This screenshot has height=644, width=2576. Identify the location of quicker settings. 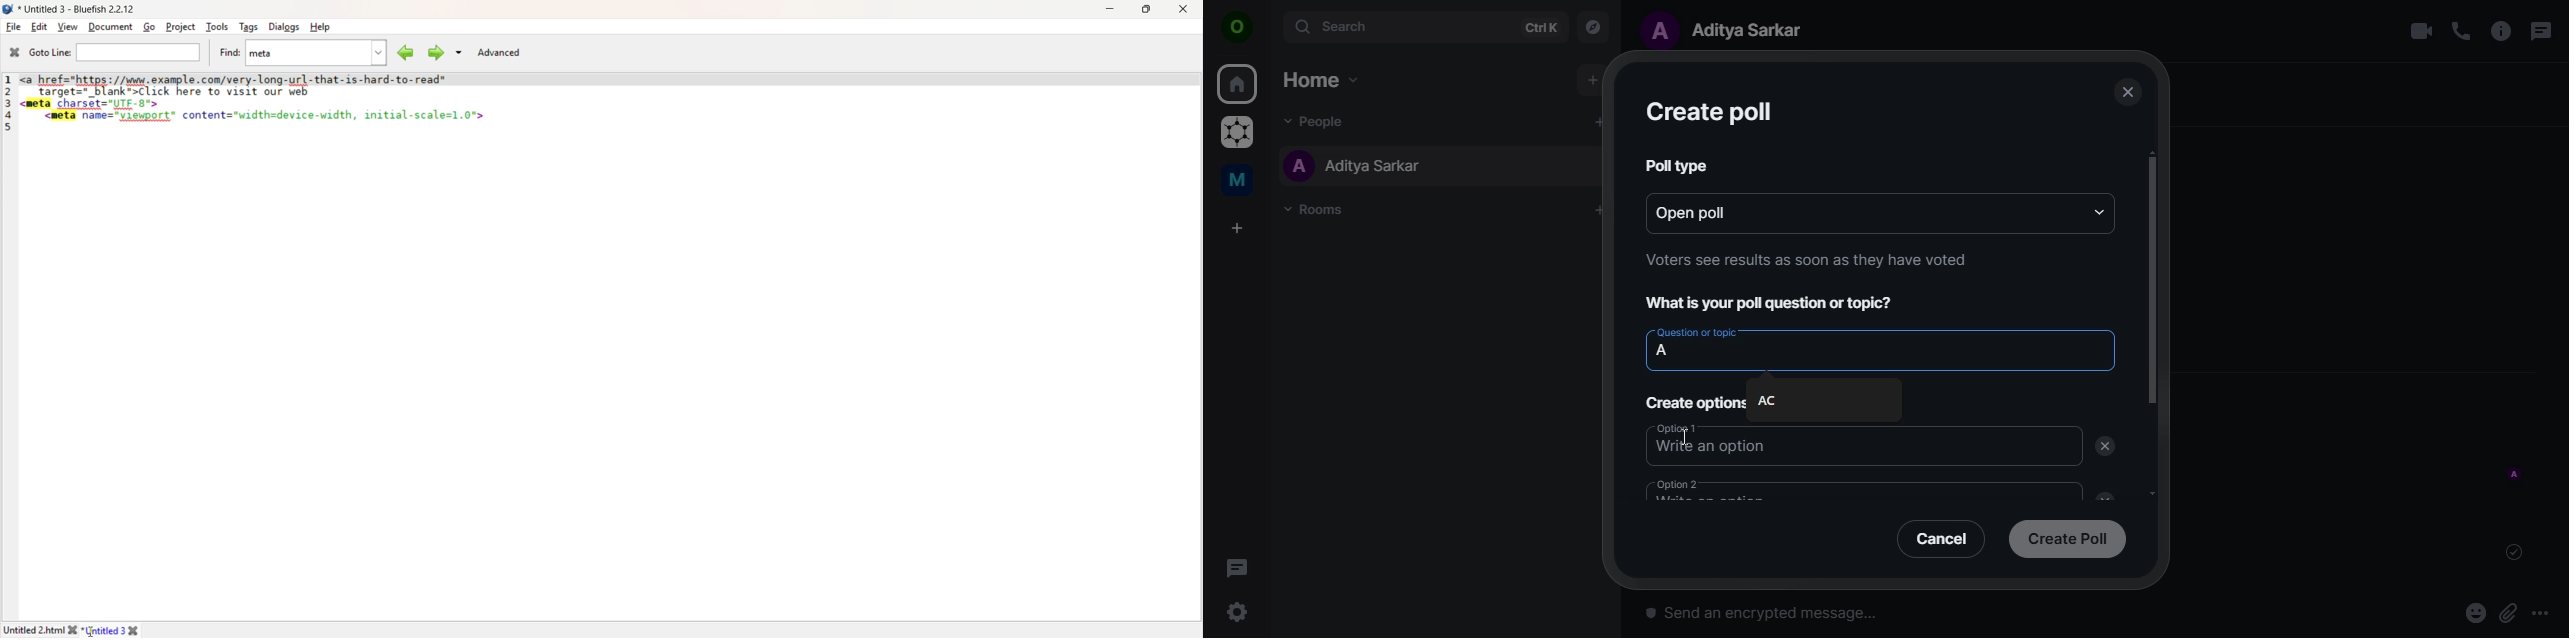
(1240, 613).